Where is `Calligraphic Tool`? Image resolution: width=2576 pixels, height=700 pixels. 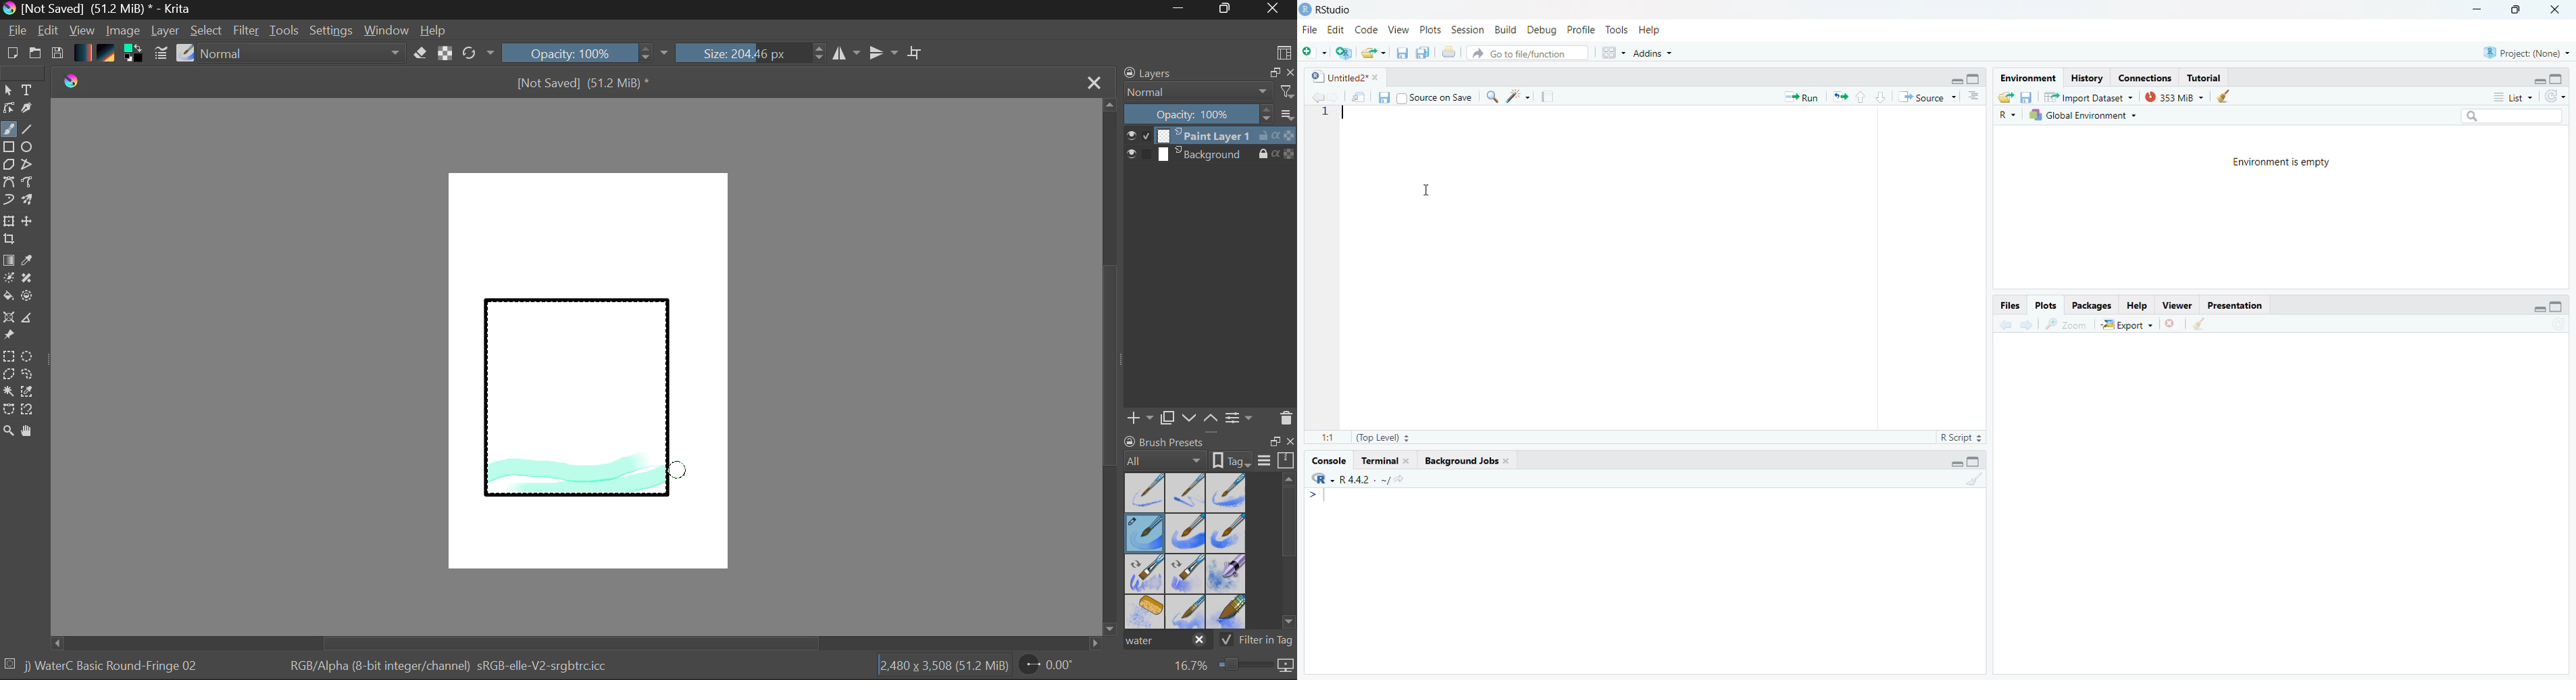 Calligraphic Tool is located at coordinates (32, 111).